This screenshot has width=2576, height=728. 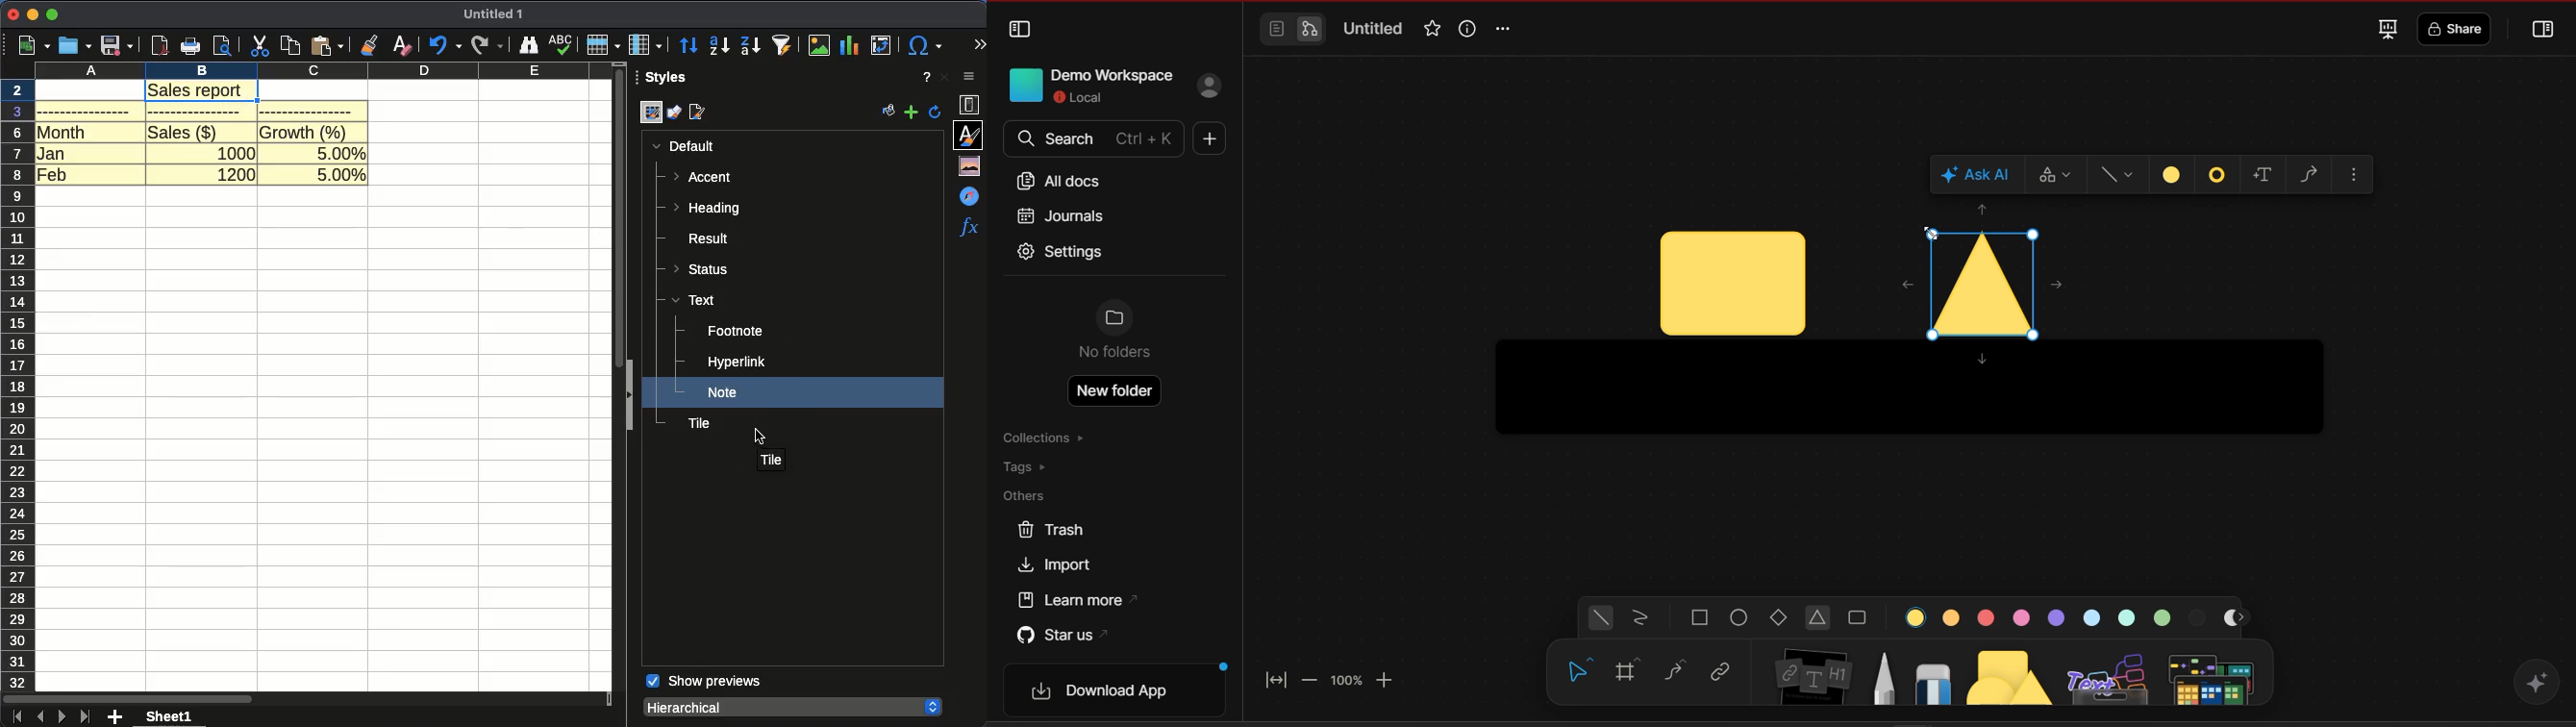 What do you see at coordinates (2199, 616) in the screenshot?
I see `color 9` at bounding box center [2199, 616].